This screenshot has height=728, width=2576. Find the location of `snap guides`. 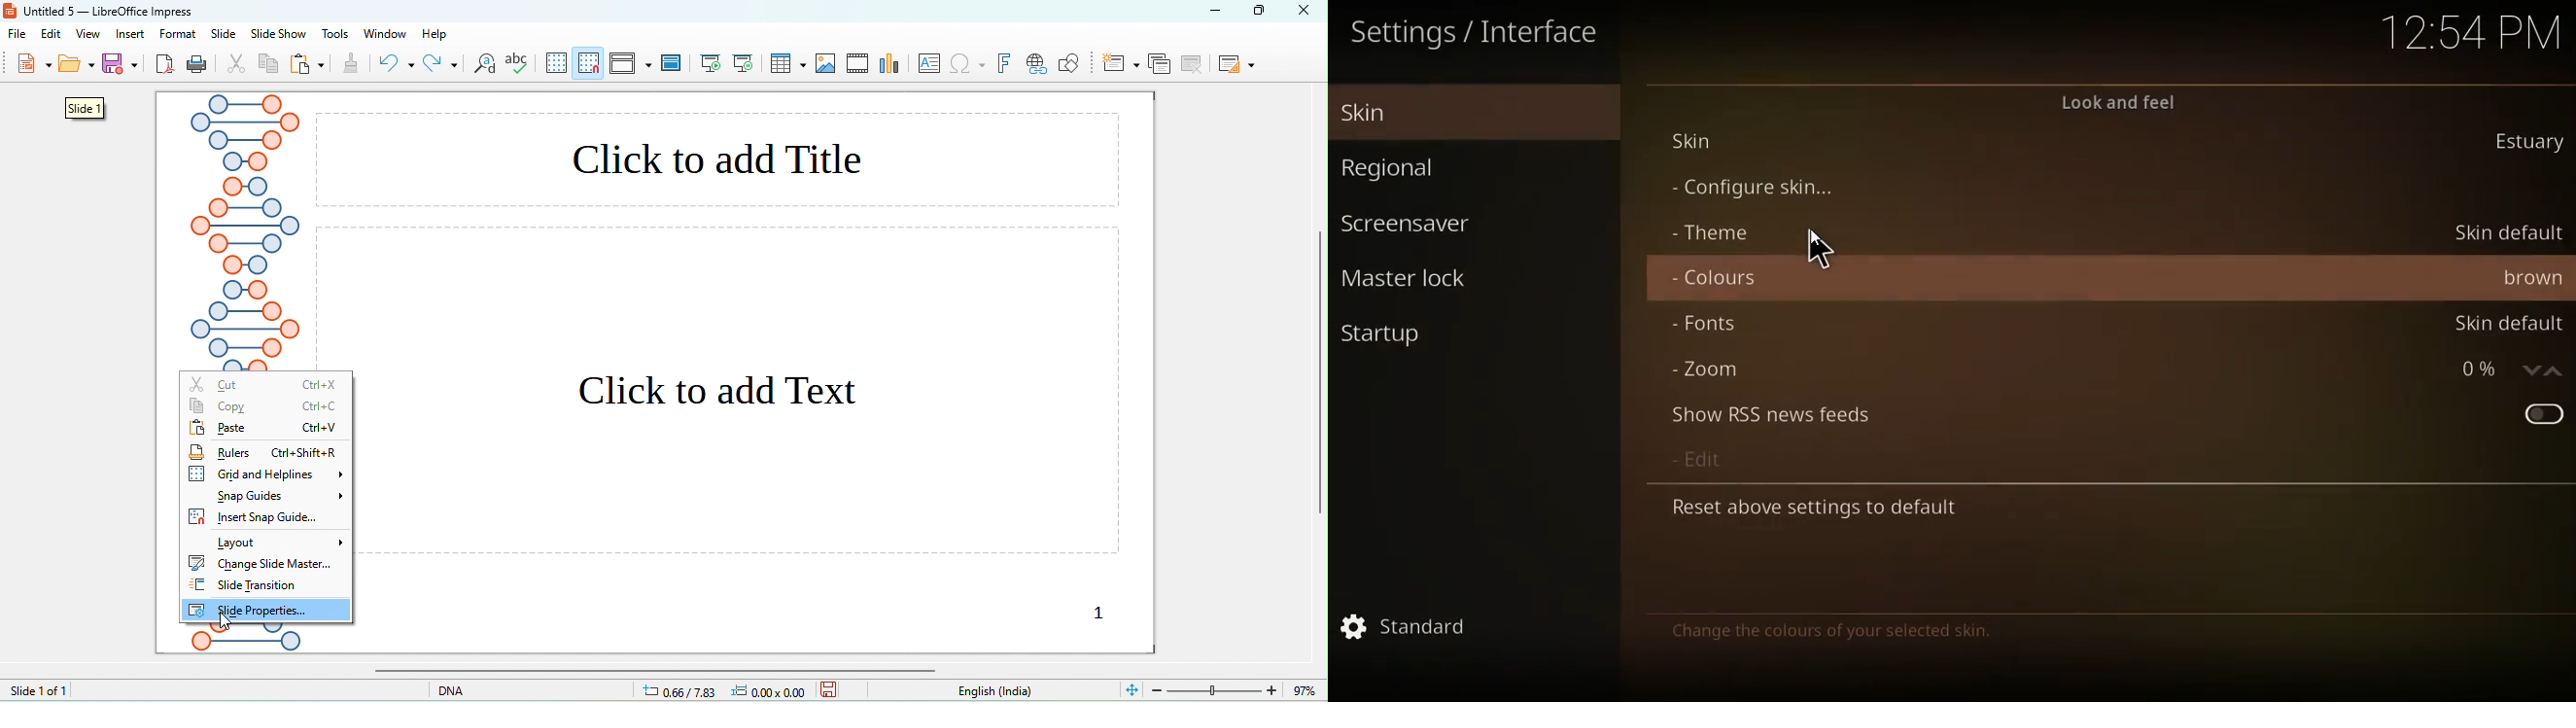

snap guides is located at coordinates (281, 496).